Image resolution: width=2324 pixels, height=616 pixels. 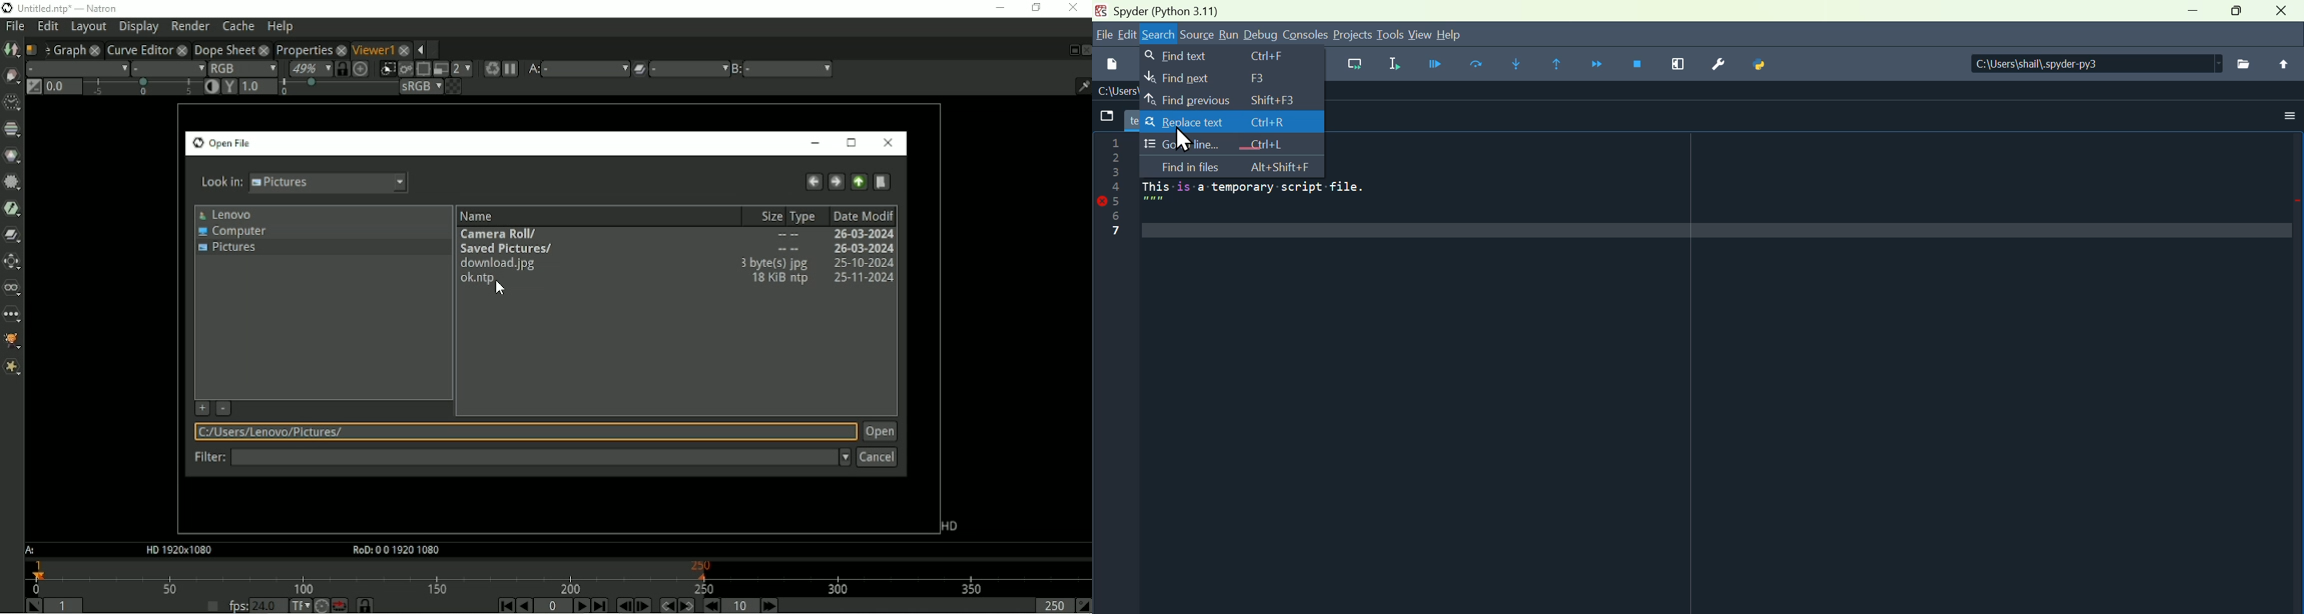 I want to click on Find previous, so click(x=1225, y=99).